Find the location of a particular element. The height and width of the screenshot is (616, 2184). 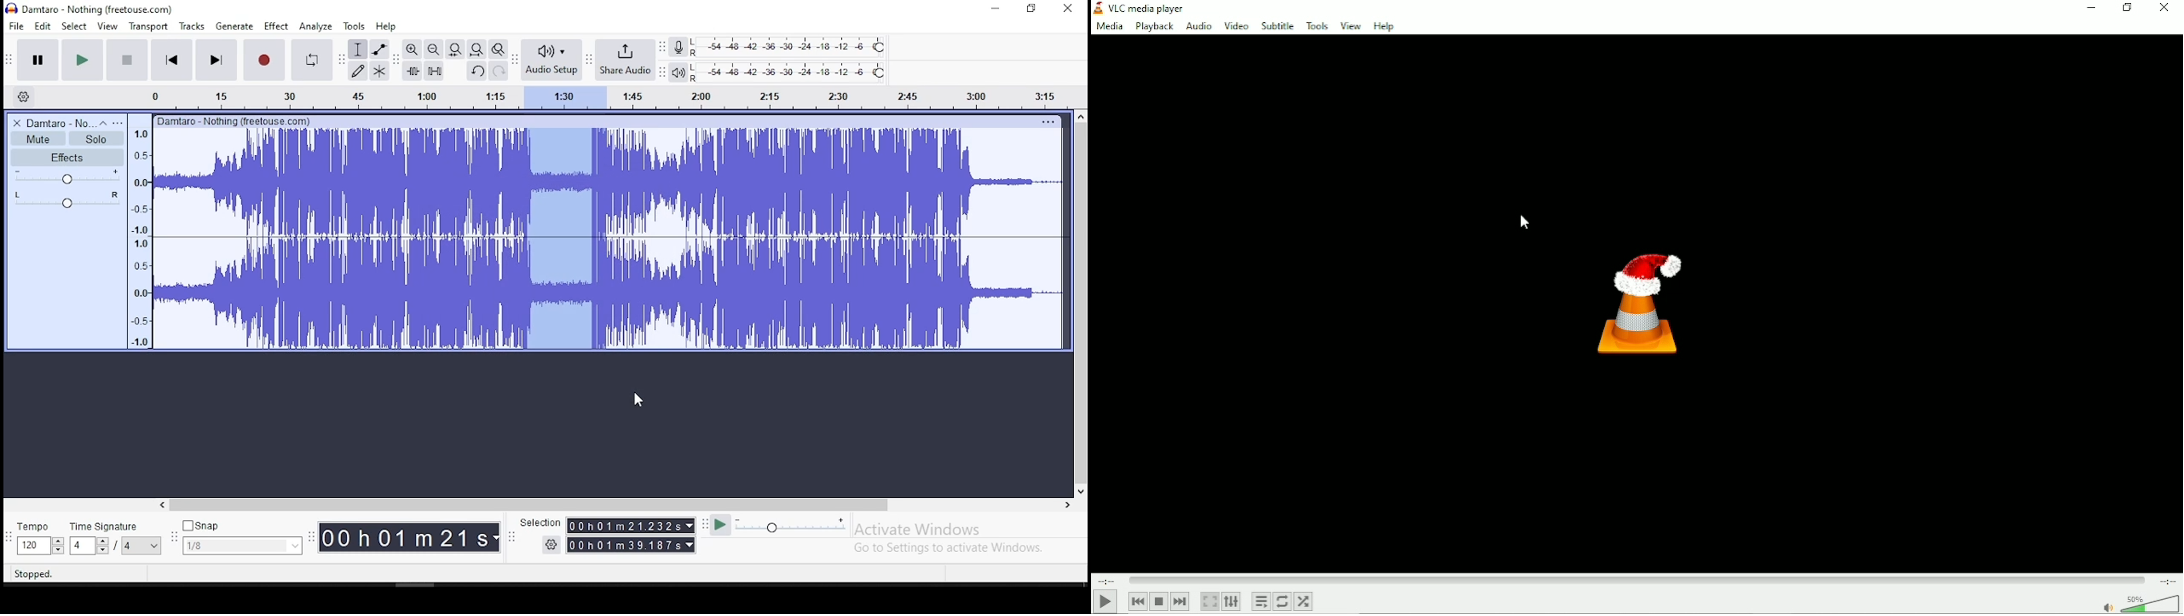

Cursor is located at coordinates (1525, 223).